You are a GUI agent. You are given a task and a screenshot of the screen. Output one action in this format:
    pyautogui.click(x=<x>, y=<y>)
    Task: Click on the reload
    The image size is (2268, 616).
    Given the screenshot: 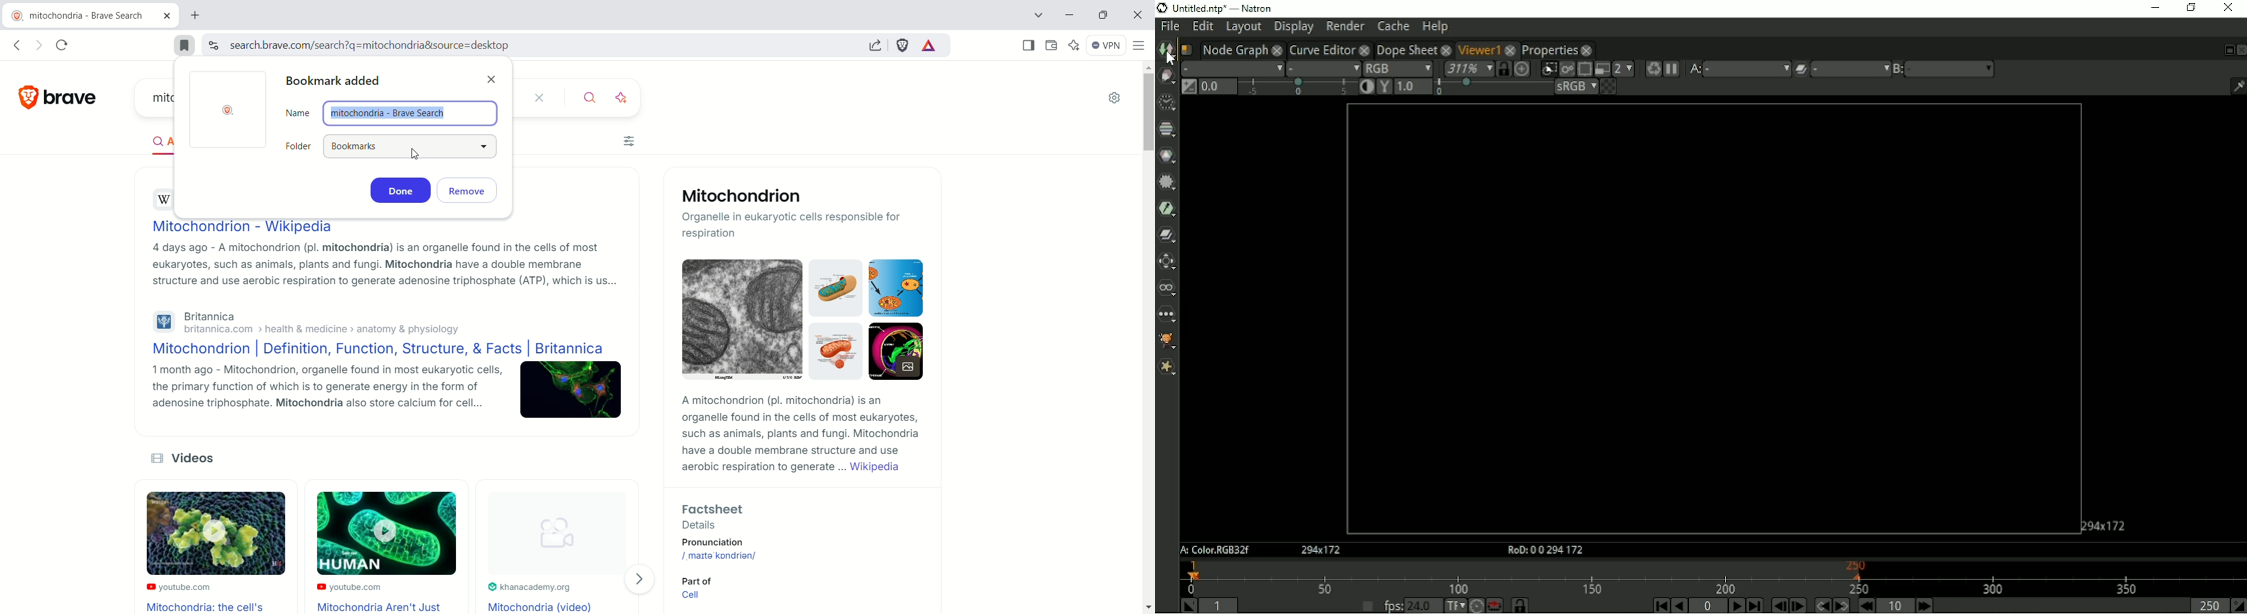 What is the action you would take?
    pyautogui.click(x=63, y=44)
    